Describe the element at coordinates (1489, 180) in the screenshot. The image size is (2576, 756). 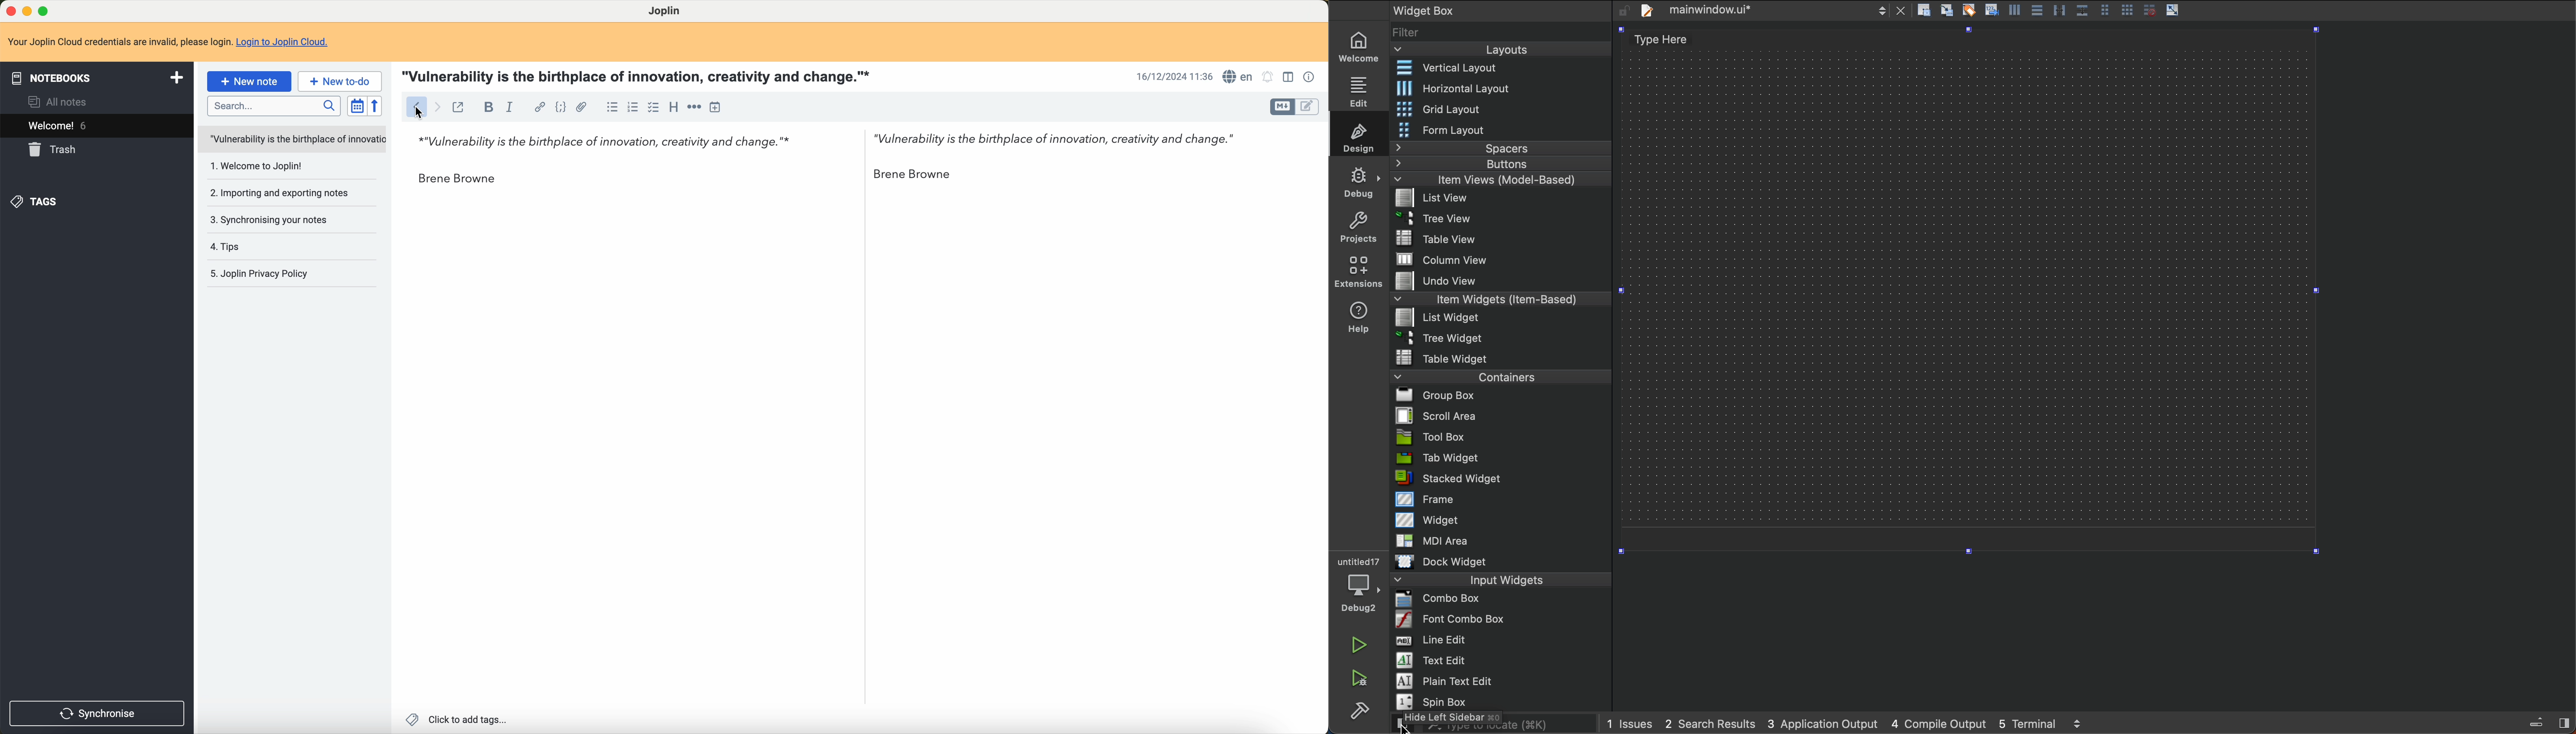
I see `item views` at that location.